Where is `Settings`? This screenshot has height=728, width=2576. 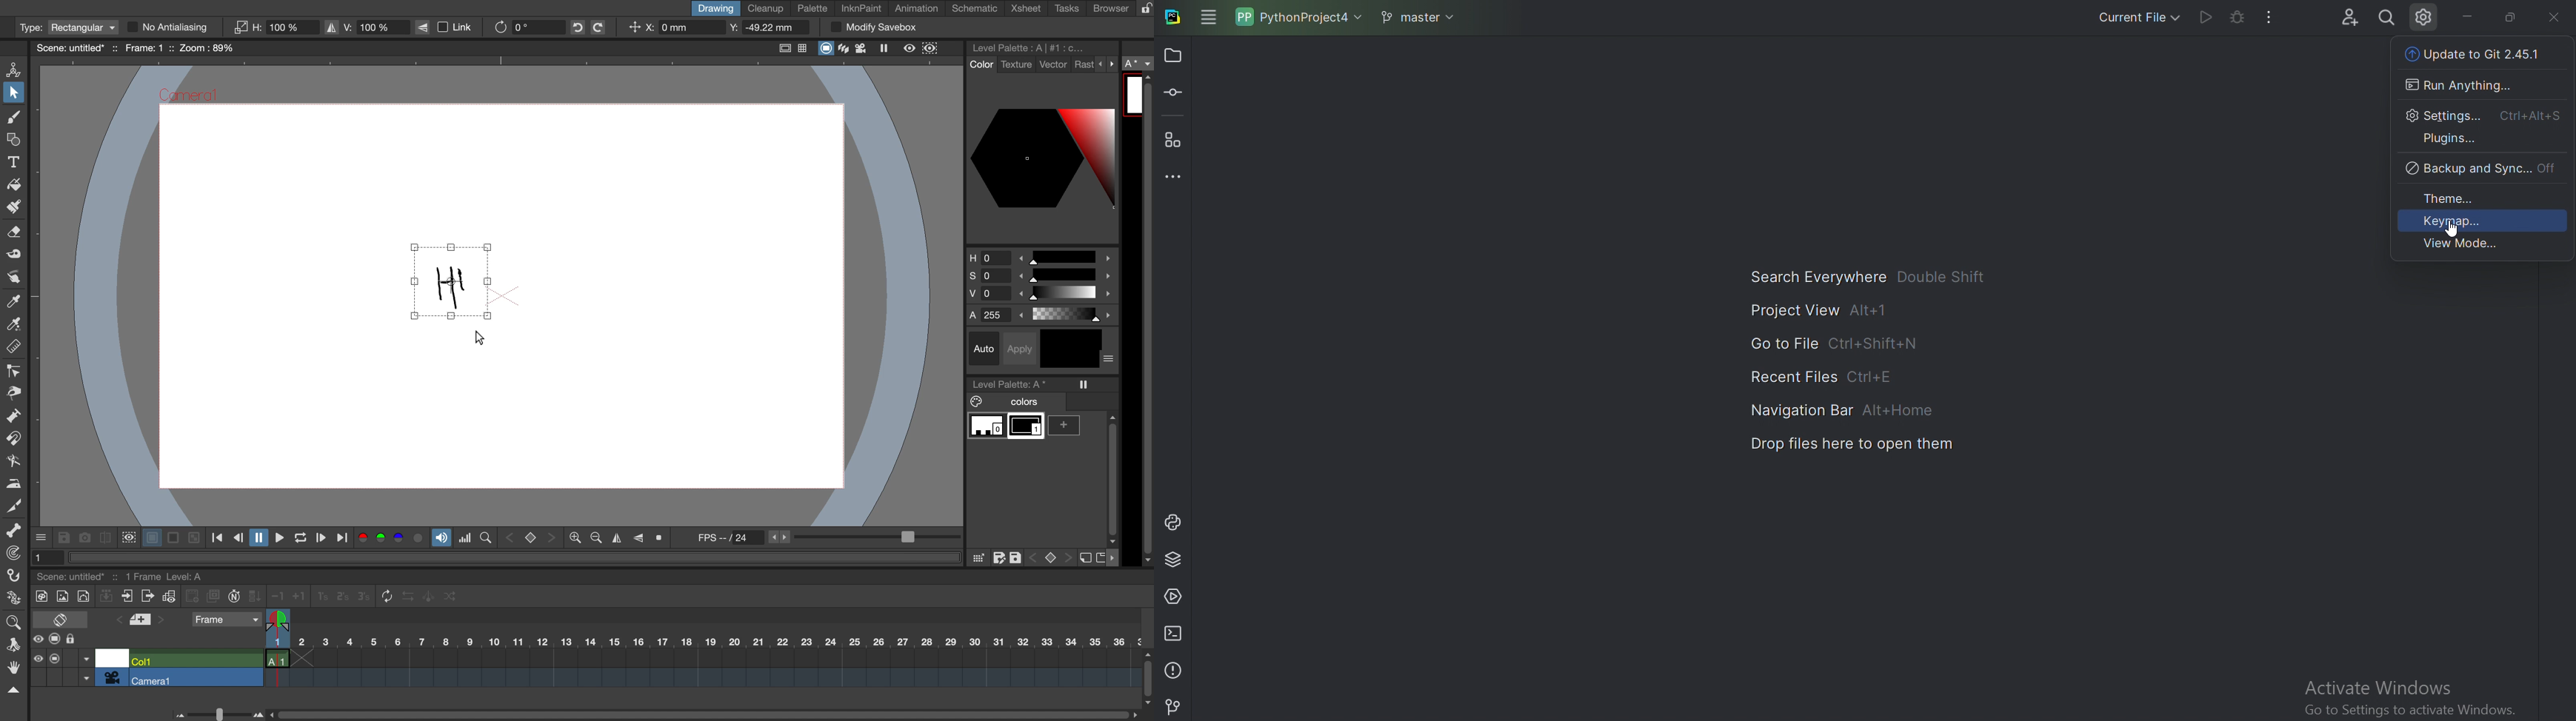
Settings is located at coordinates (2482, 117).